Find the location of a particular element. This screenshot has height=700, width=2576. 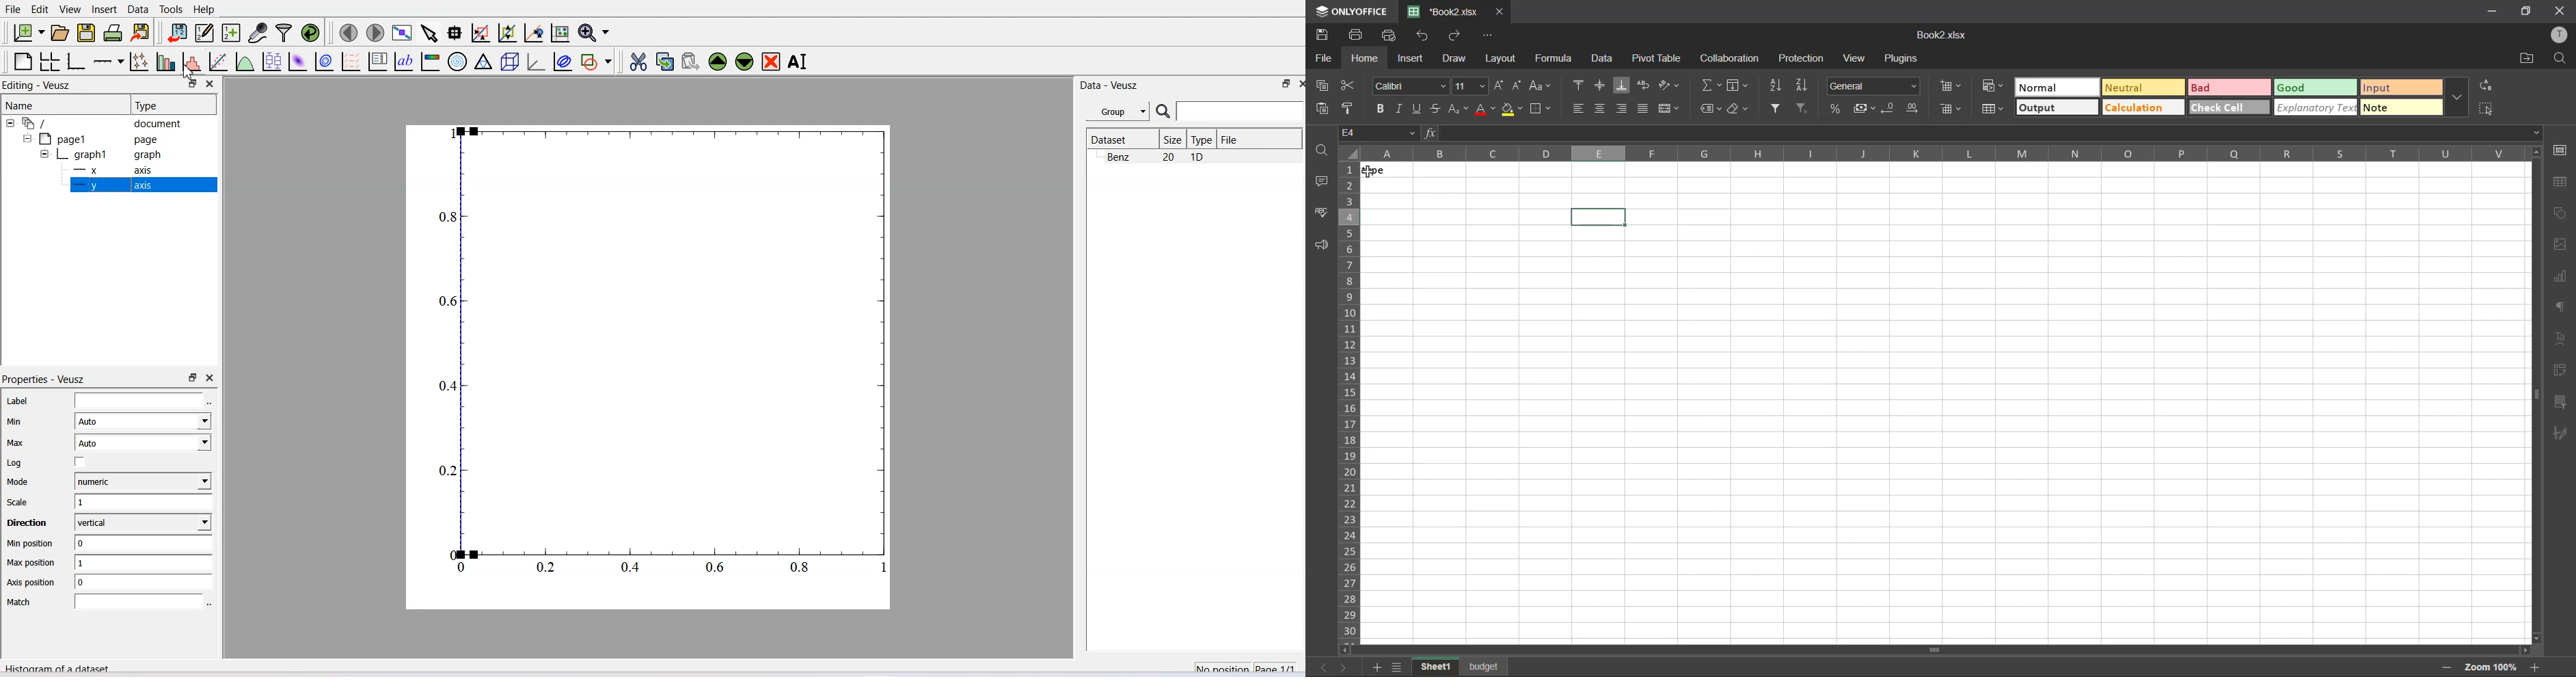

explanatory text is located at coordinates (2316, 107).